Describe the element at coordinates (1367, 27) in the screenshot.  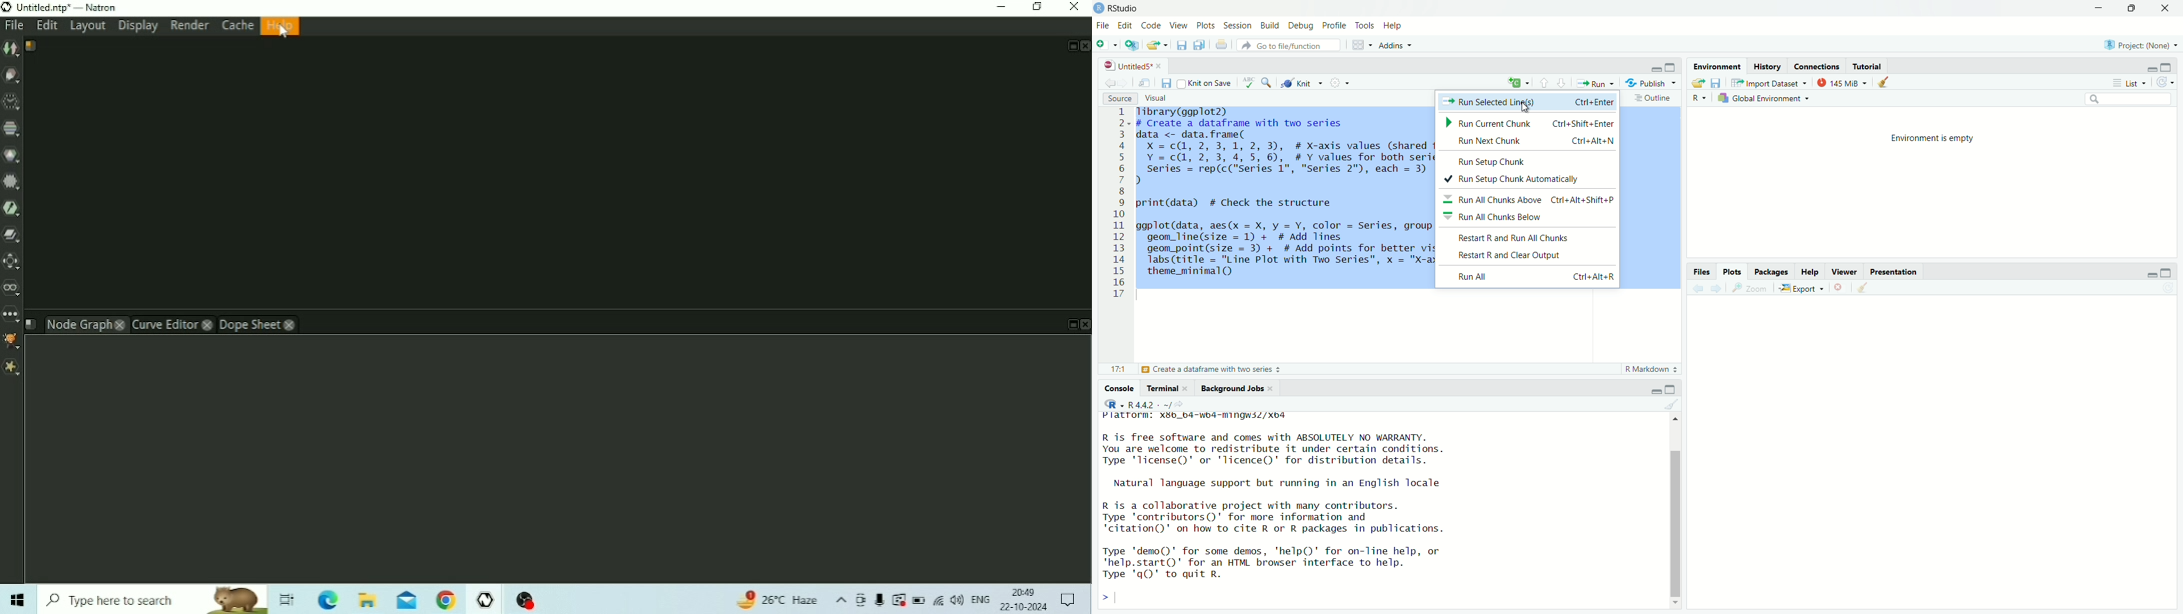
I see `Tools` at that location.